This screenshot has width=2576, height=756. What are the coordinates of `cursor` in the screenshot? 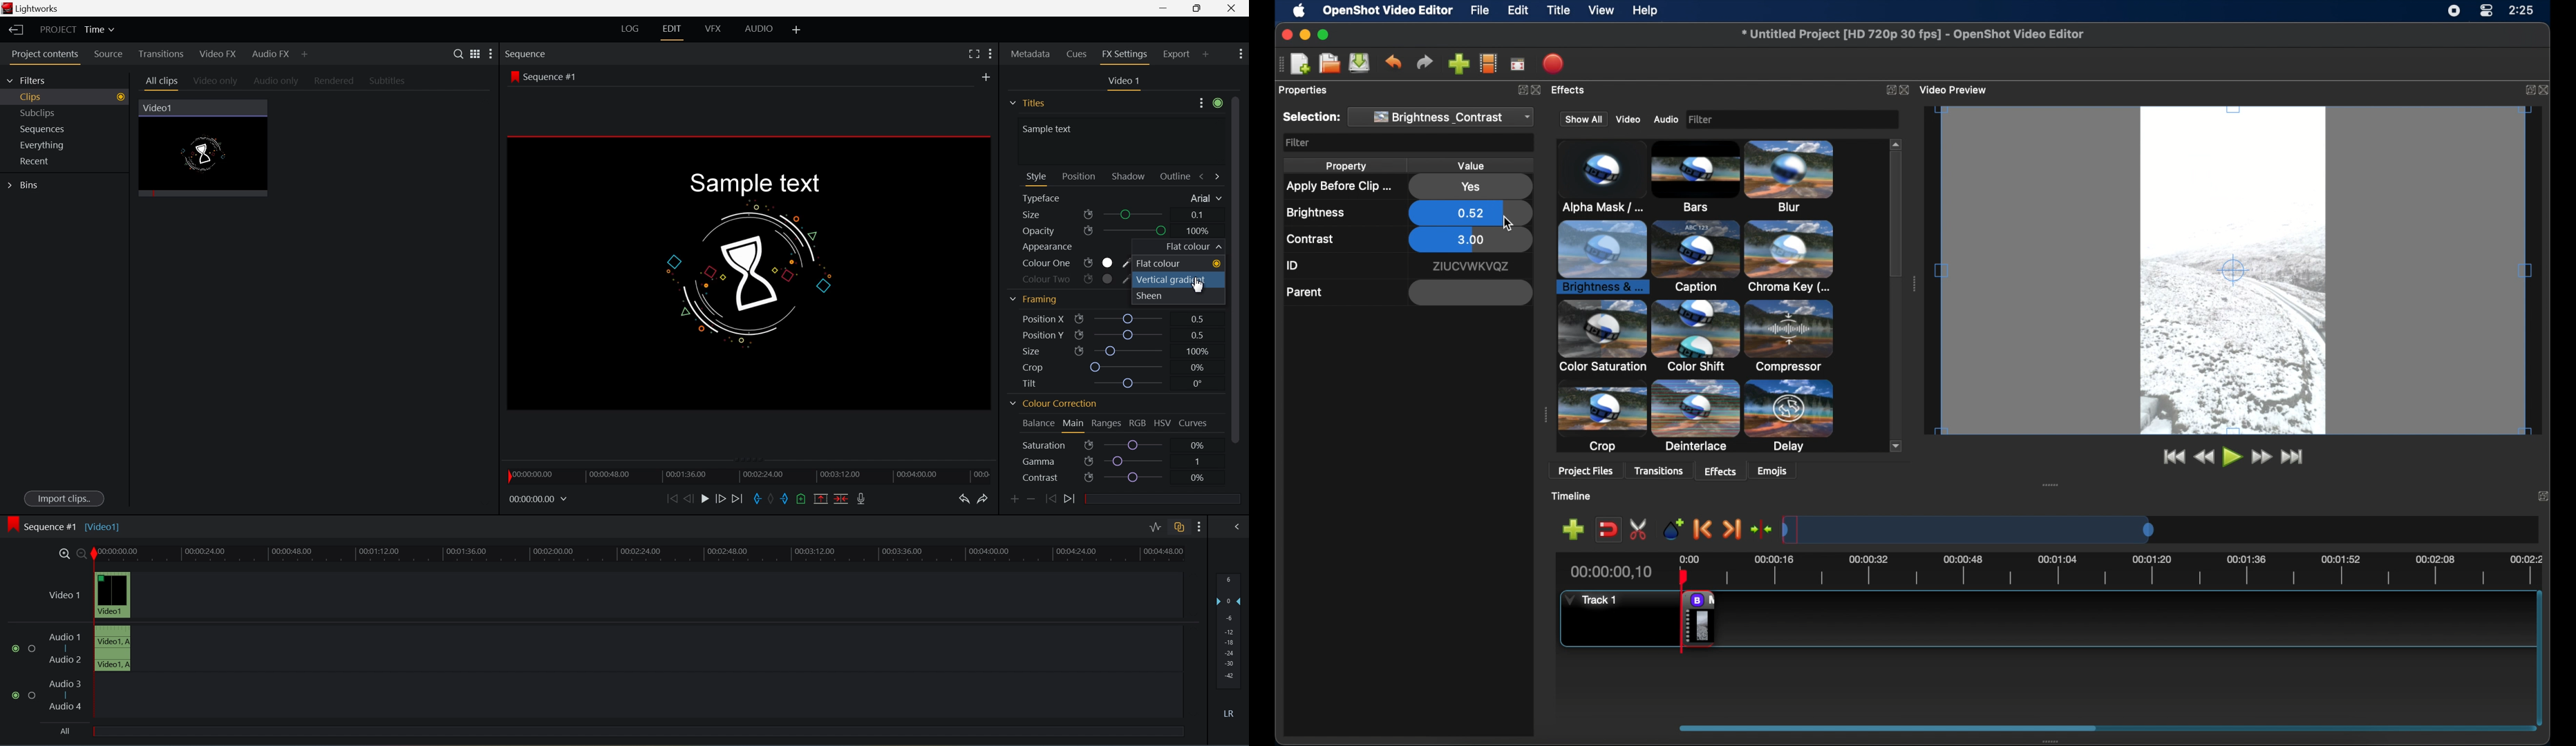 It's located at (1196, 288).